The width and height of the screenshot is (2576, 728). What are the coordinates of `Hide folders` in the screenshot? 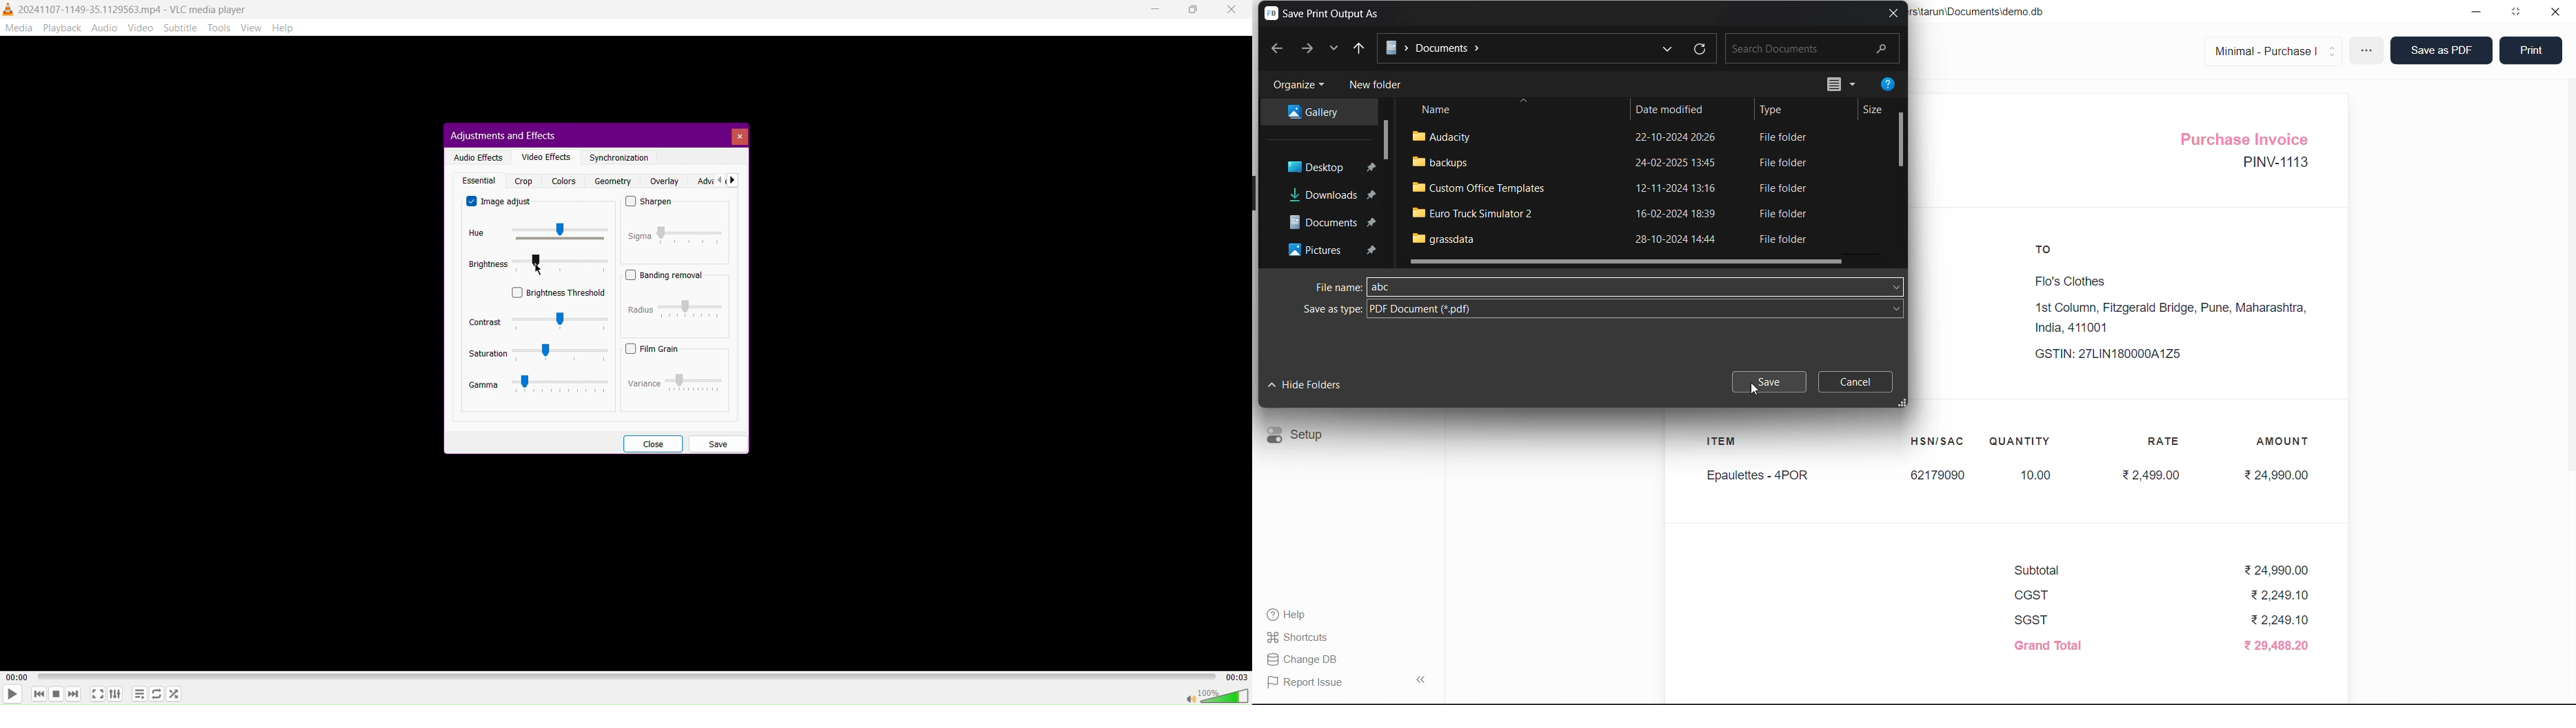 It's located at (1305, 386).